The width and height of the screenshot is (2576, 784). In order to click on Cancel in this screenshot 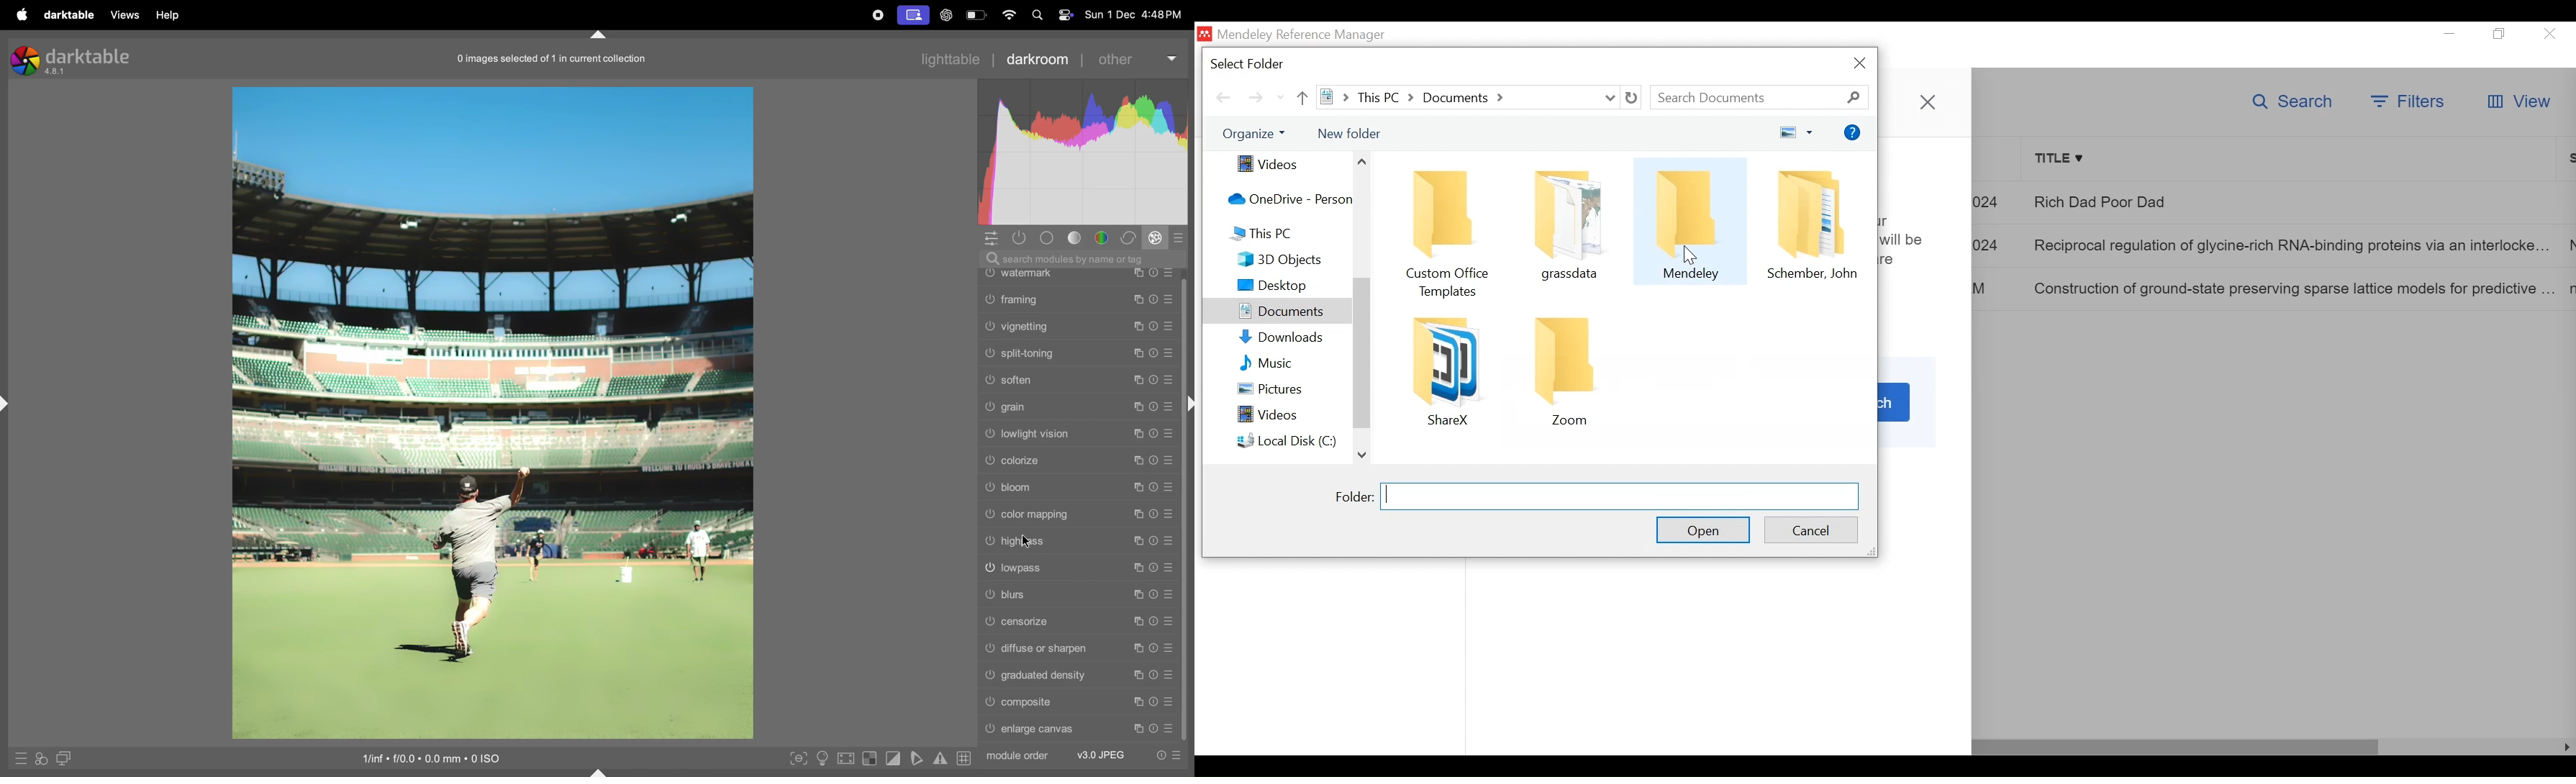, I will do `click(1808, 528)`.